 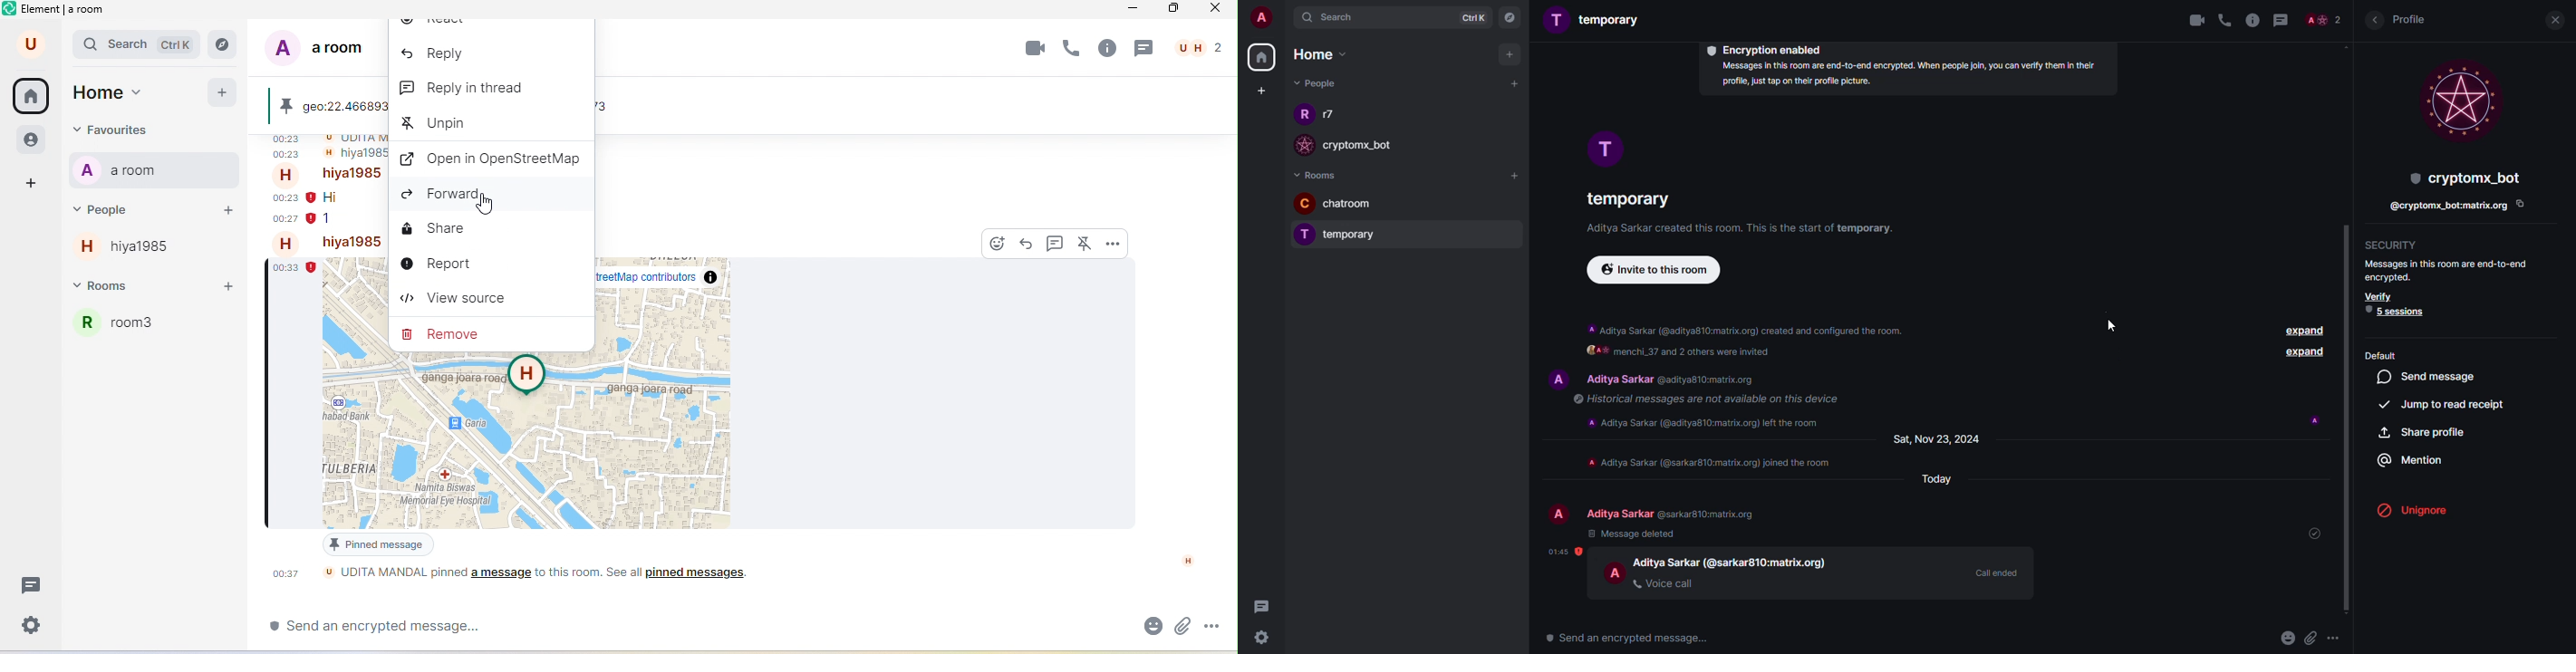 What do you see at coordinates (2111, 321) in the screenshot?
I see `cursor` at bounding box center [2111, 321].